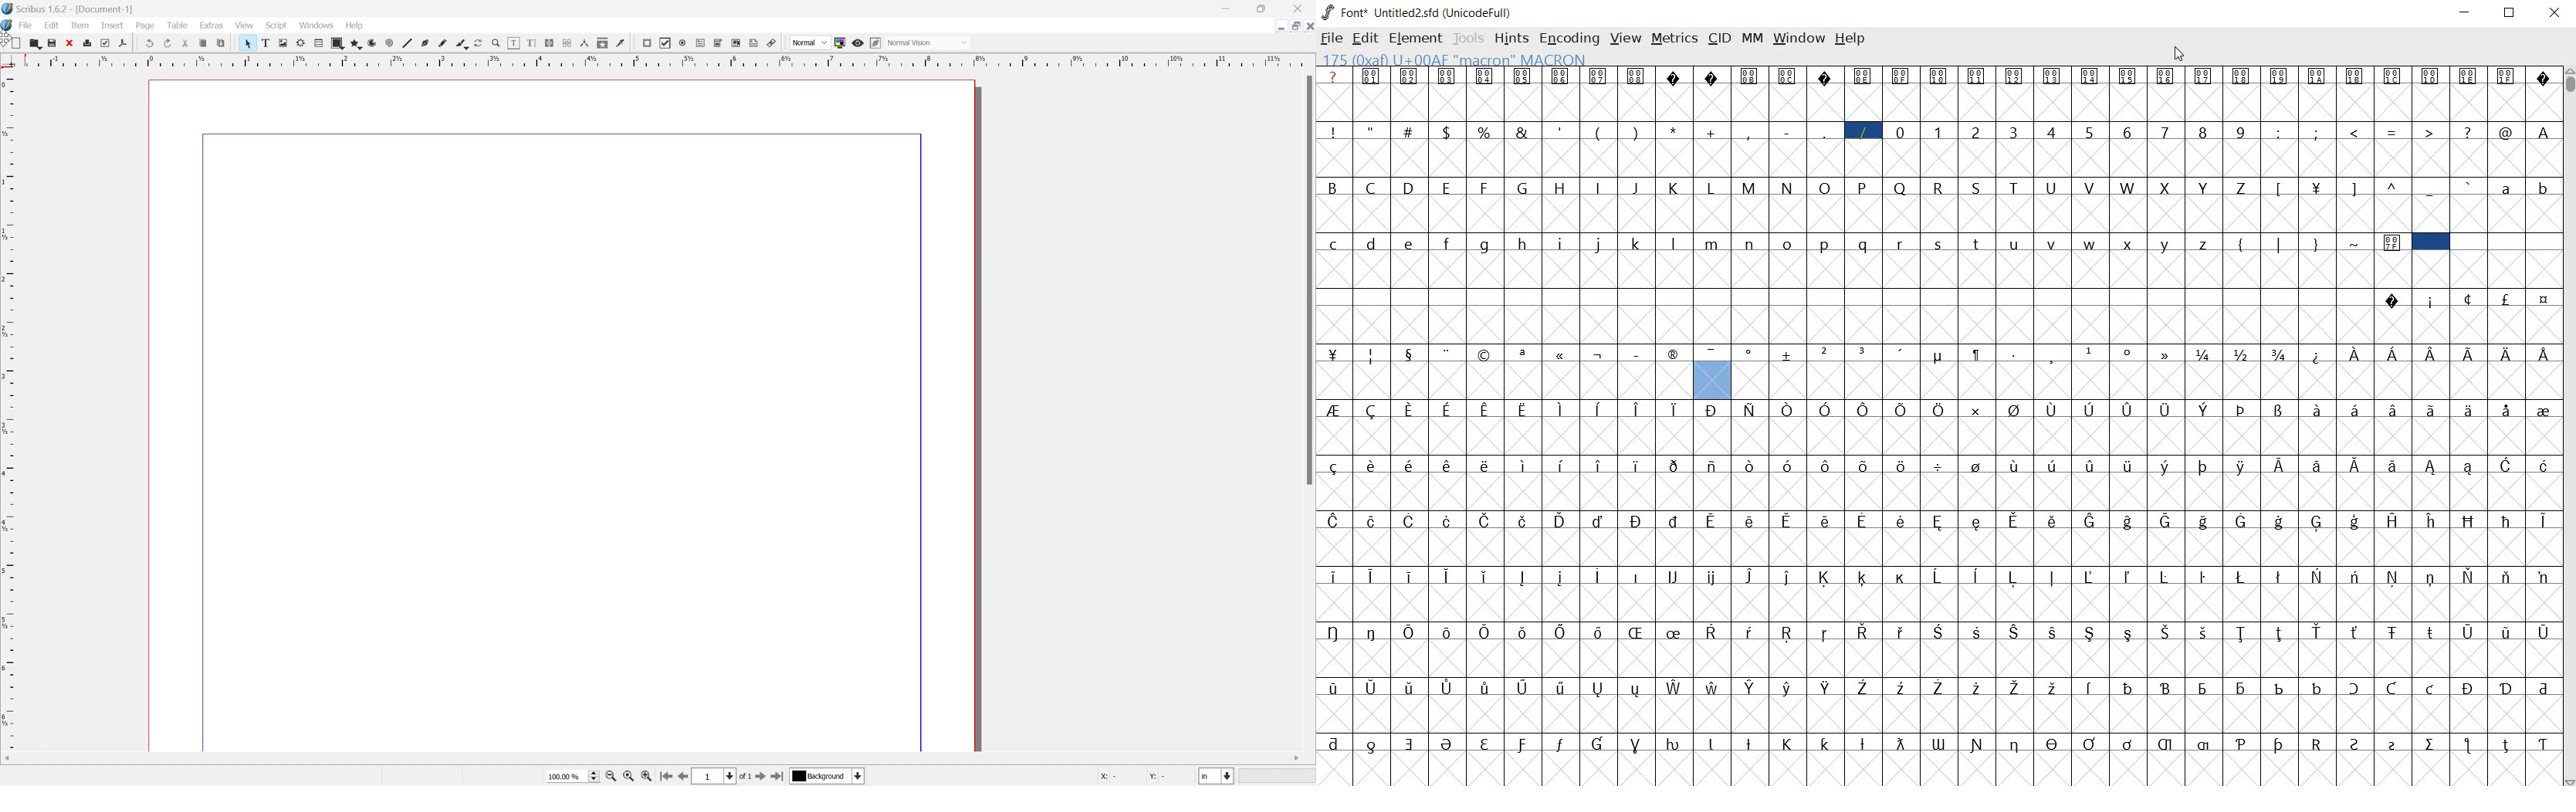 The image size is (2576, 812). Describe the element at coordinates (2393, 686) in the screenshot. I see `` at that location.